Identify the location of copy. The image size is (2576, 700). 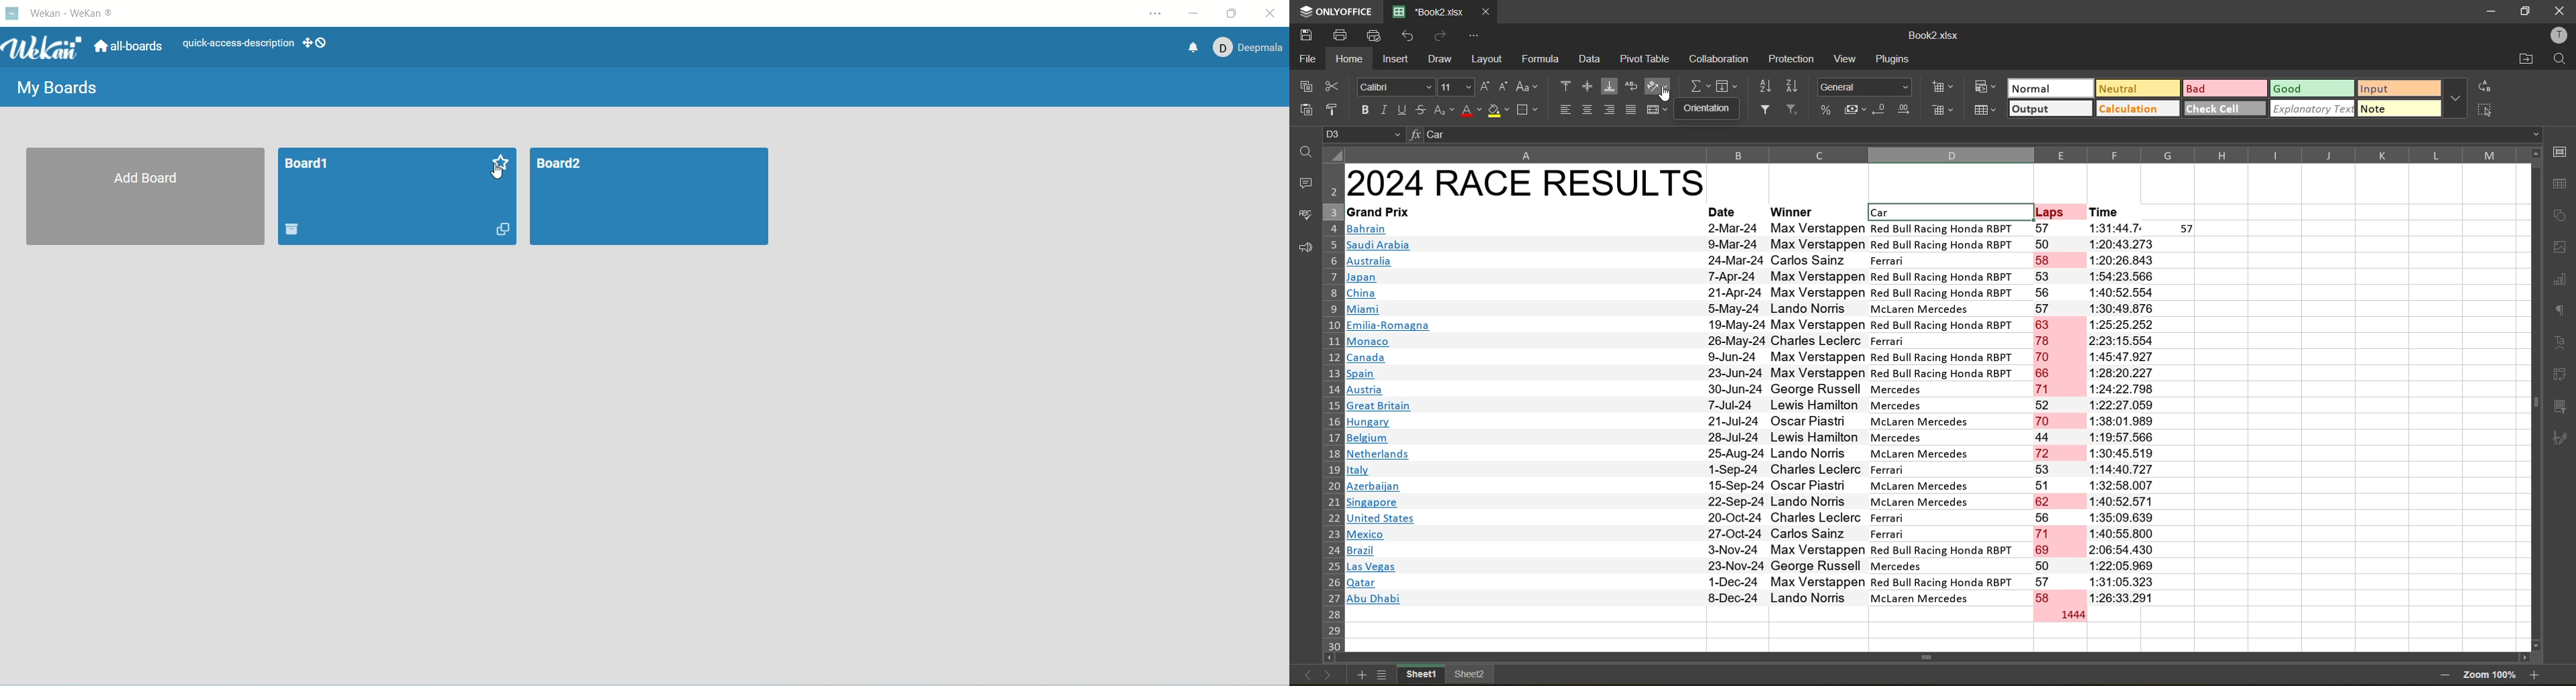
(1305, 84).